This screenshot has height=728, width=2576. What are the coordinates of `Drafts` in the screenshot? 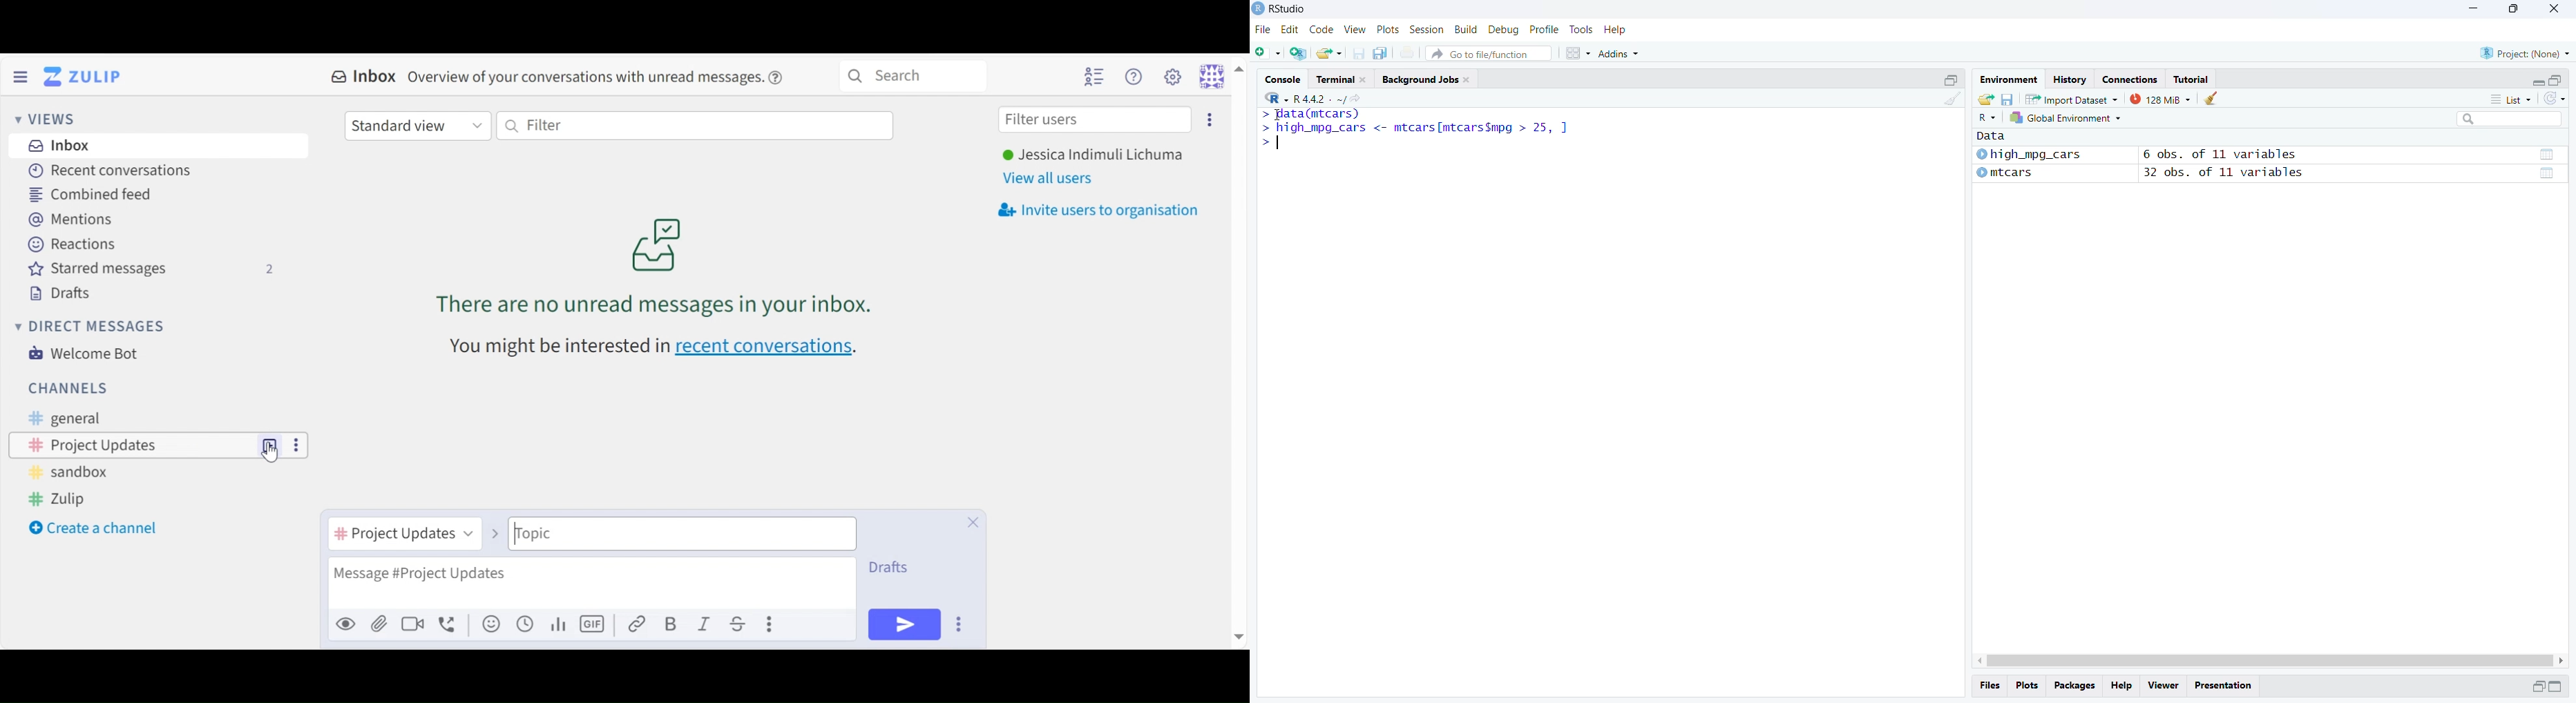 It's located at (66, 292).